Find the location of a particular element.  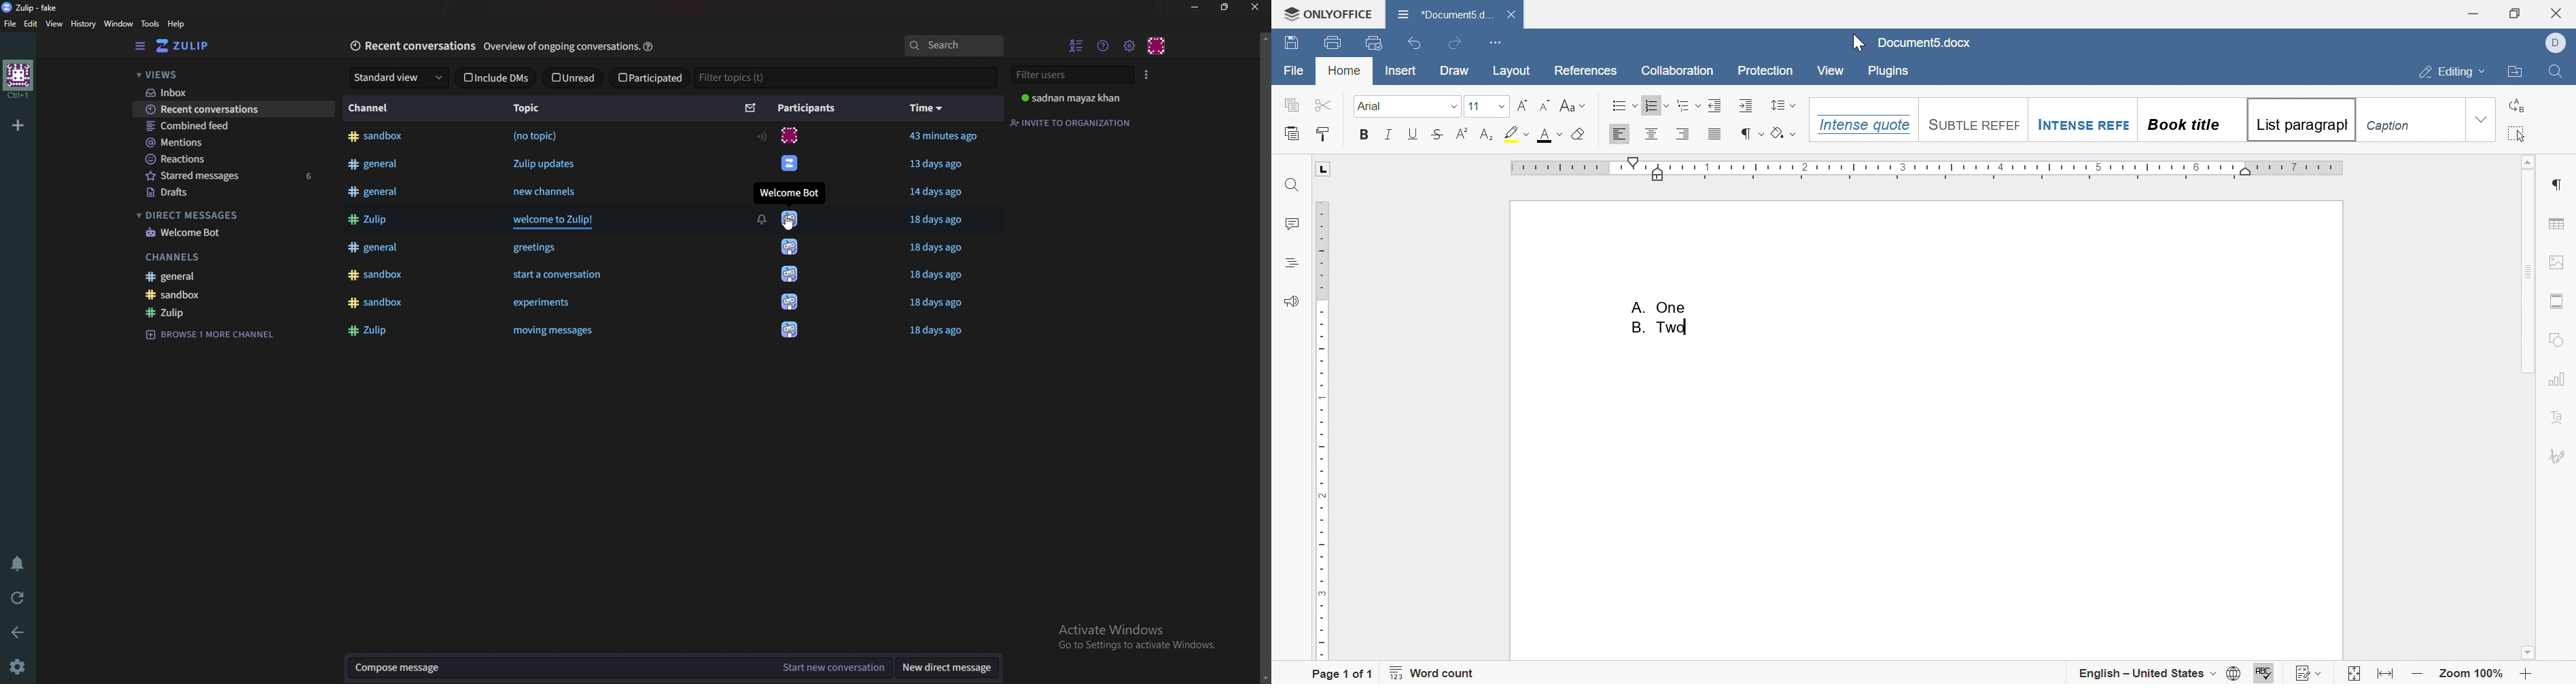

Overview of ongoing conversations is located at coordinates (562, 48).